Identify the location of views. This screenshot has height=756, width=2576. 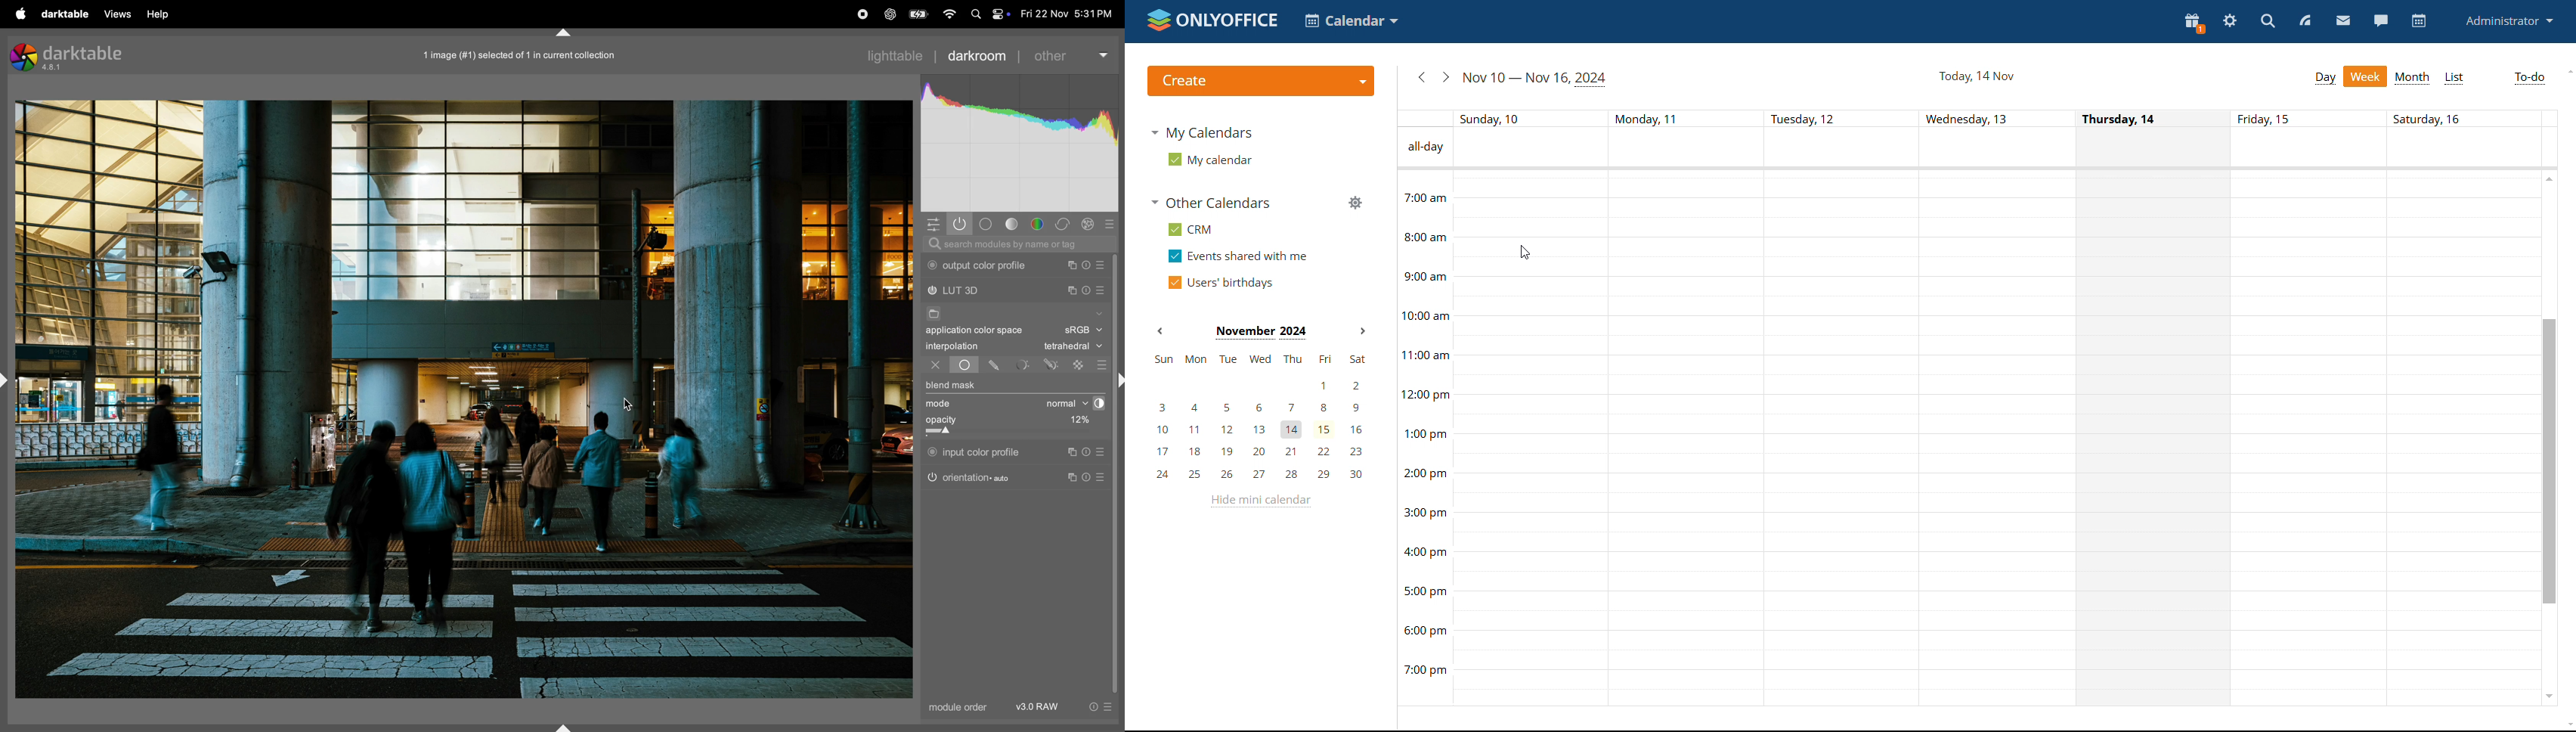
(115, 14).